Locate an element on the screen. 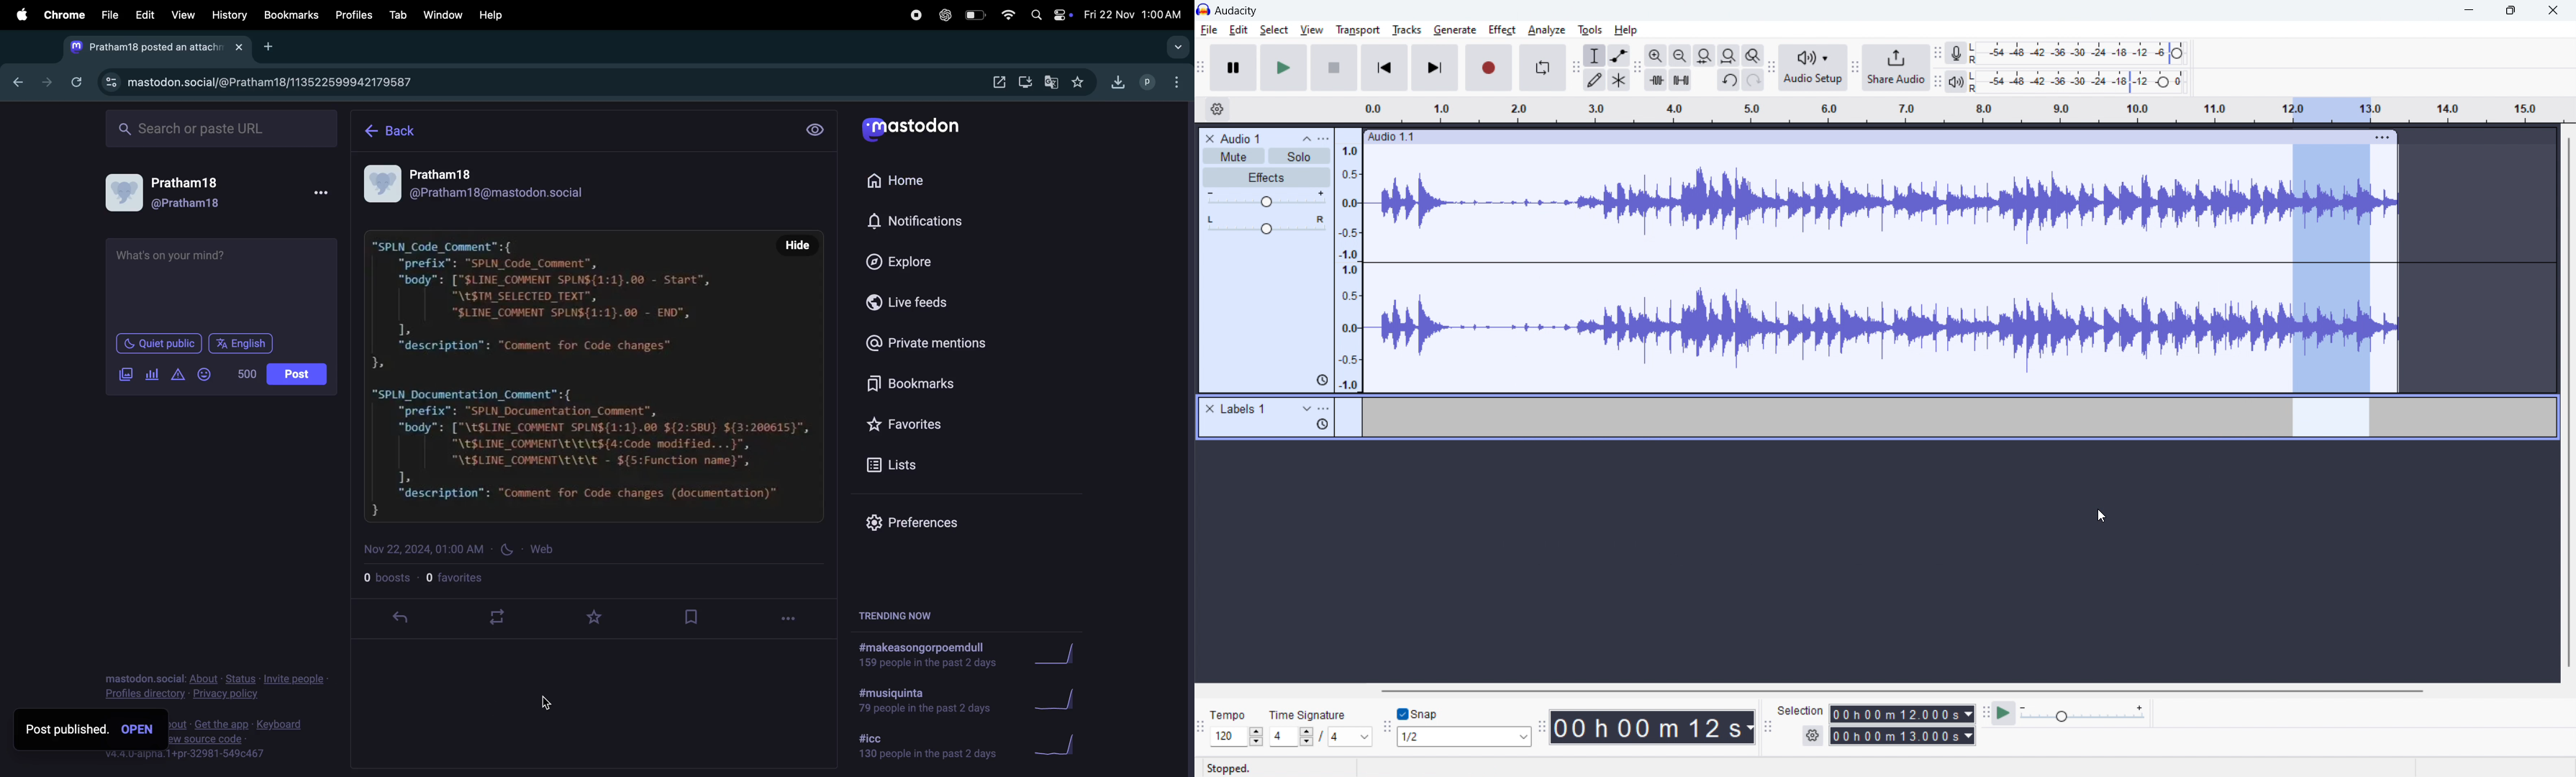 This screenshot has height=784, width=2576. hashtags is located at coordinates (926, 656).